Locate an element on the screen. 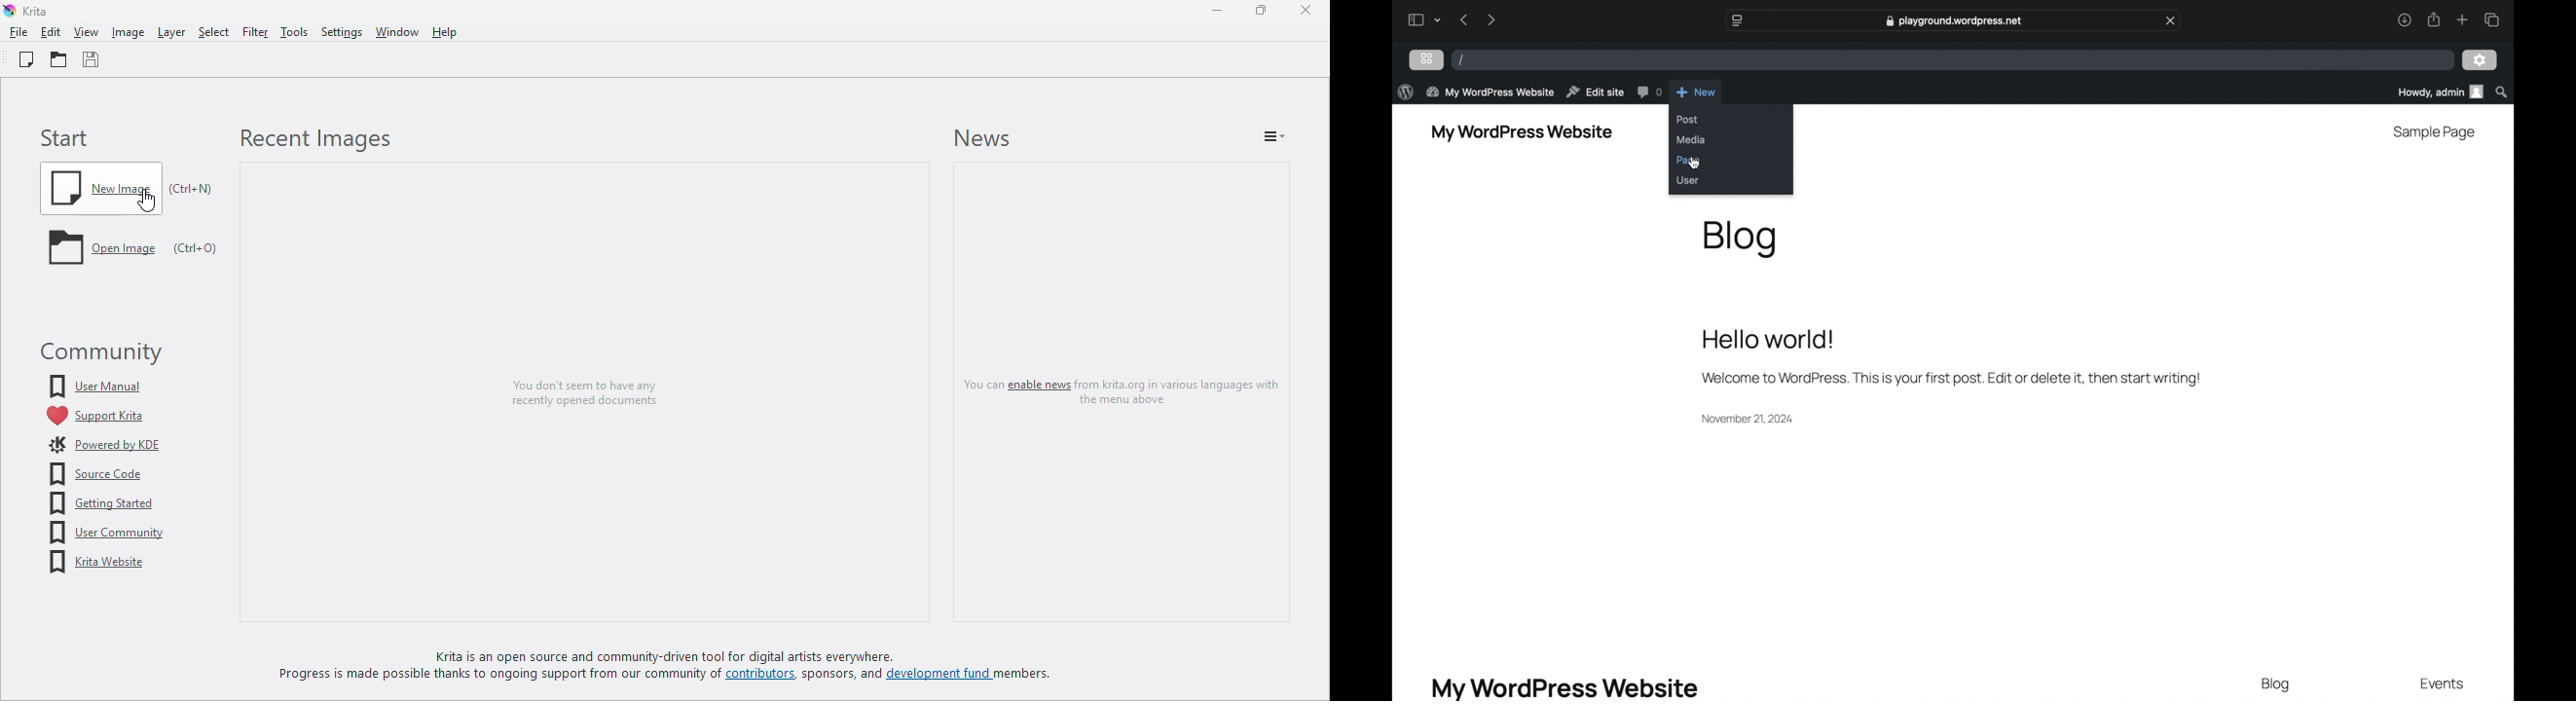  enable news is located at coordinates (1037, 386).